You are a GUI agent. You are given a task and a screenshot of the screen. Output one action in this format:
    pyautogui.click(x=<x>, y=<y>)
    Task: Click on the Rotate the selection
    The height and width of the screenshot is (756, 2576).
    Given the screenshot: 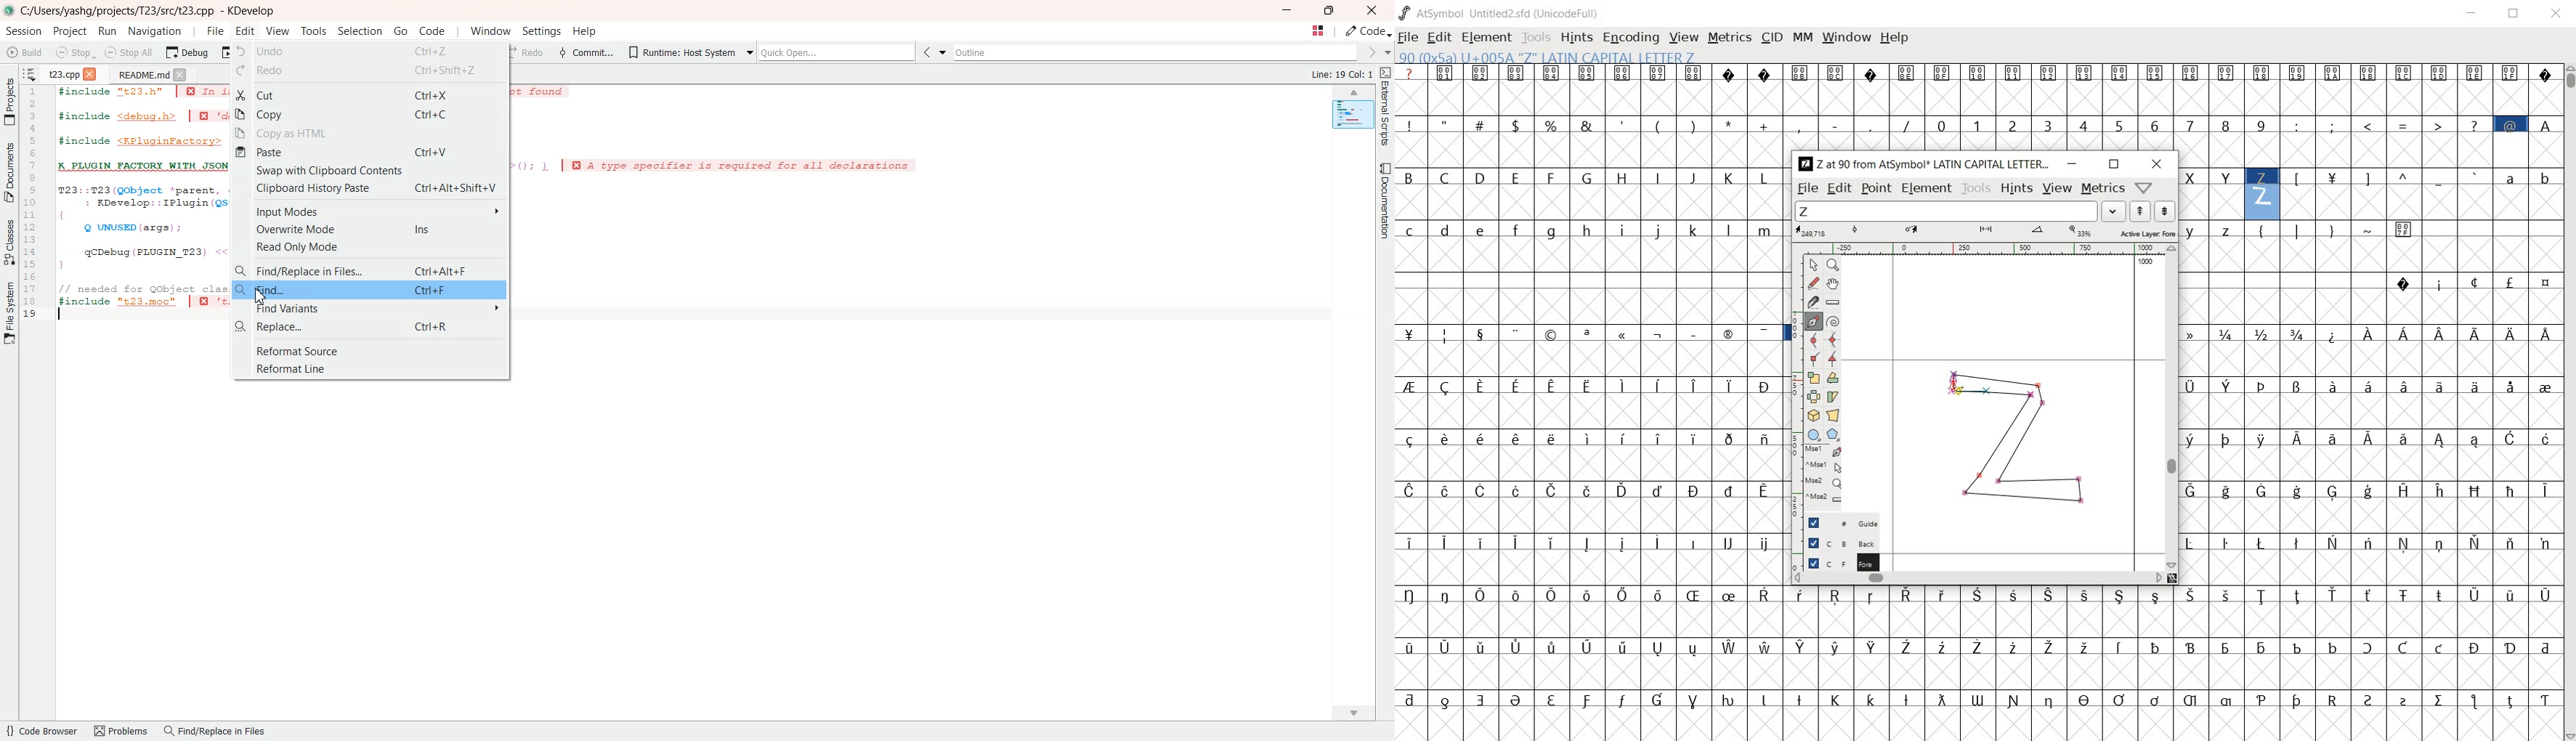 What is the action you would take?
    pyautogui.click(x=1833, y=379)
    